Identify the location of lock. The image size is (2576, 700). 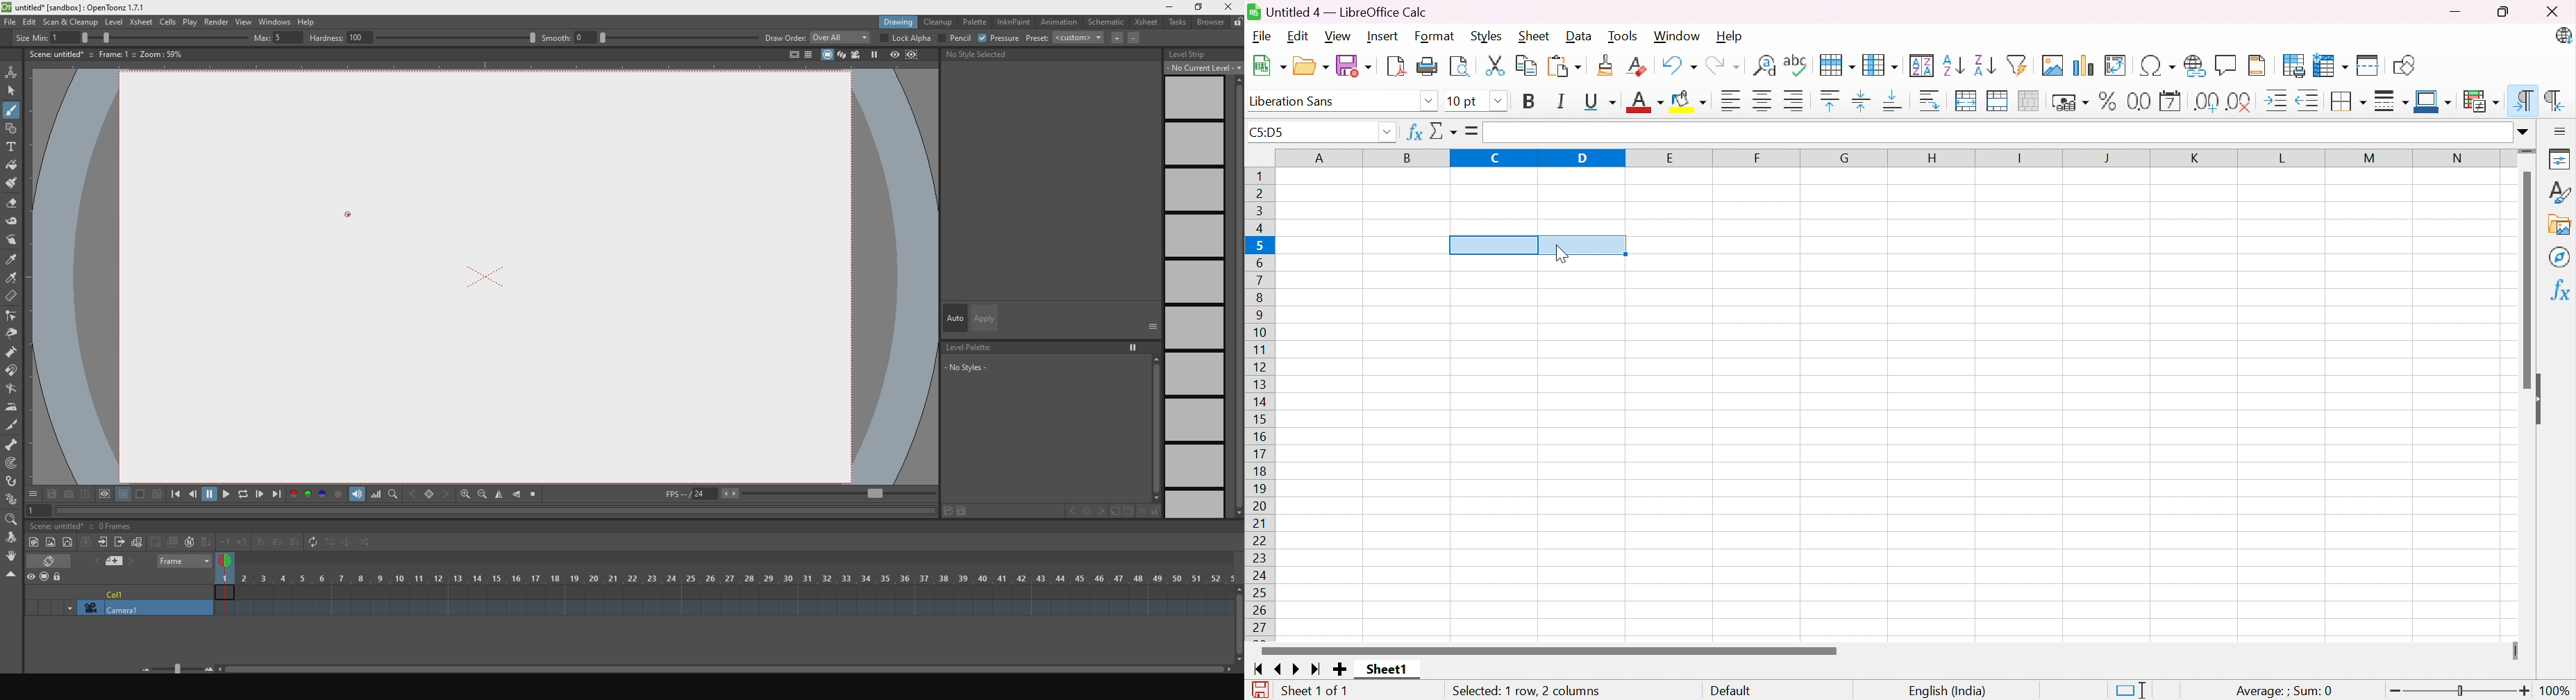
(64, 575).